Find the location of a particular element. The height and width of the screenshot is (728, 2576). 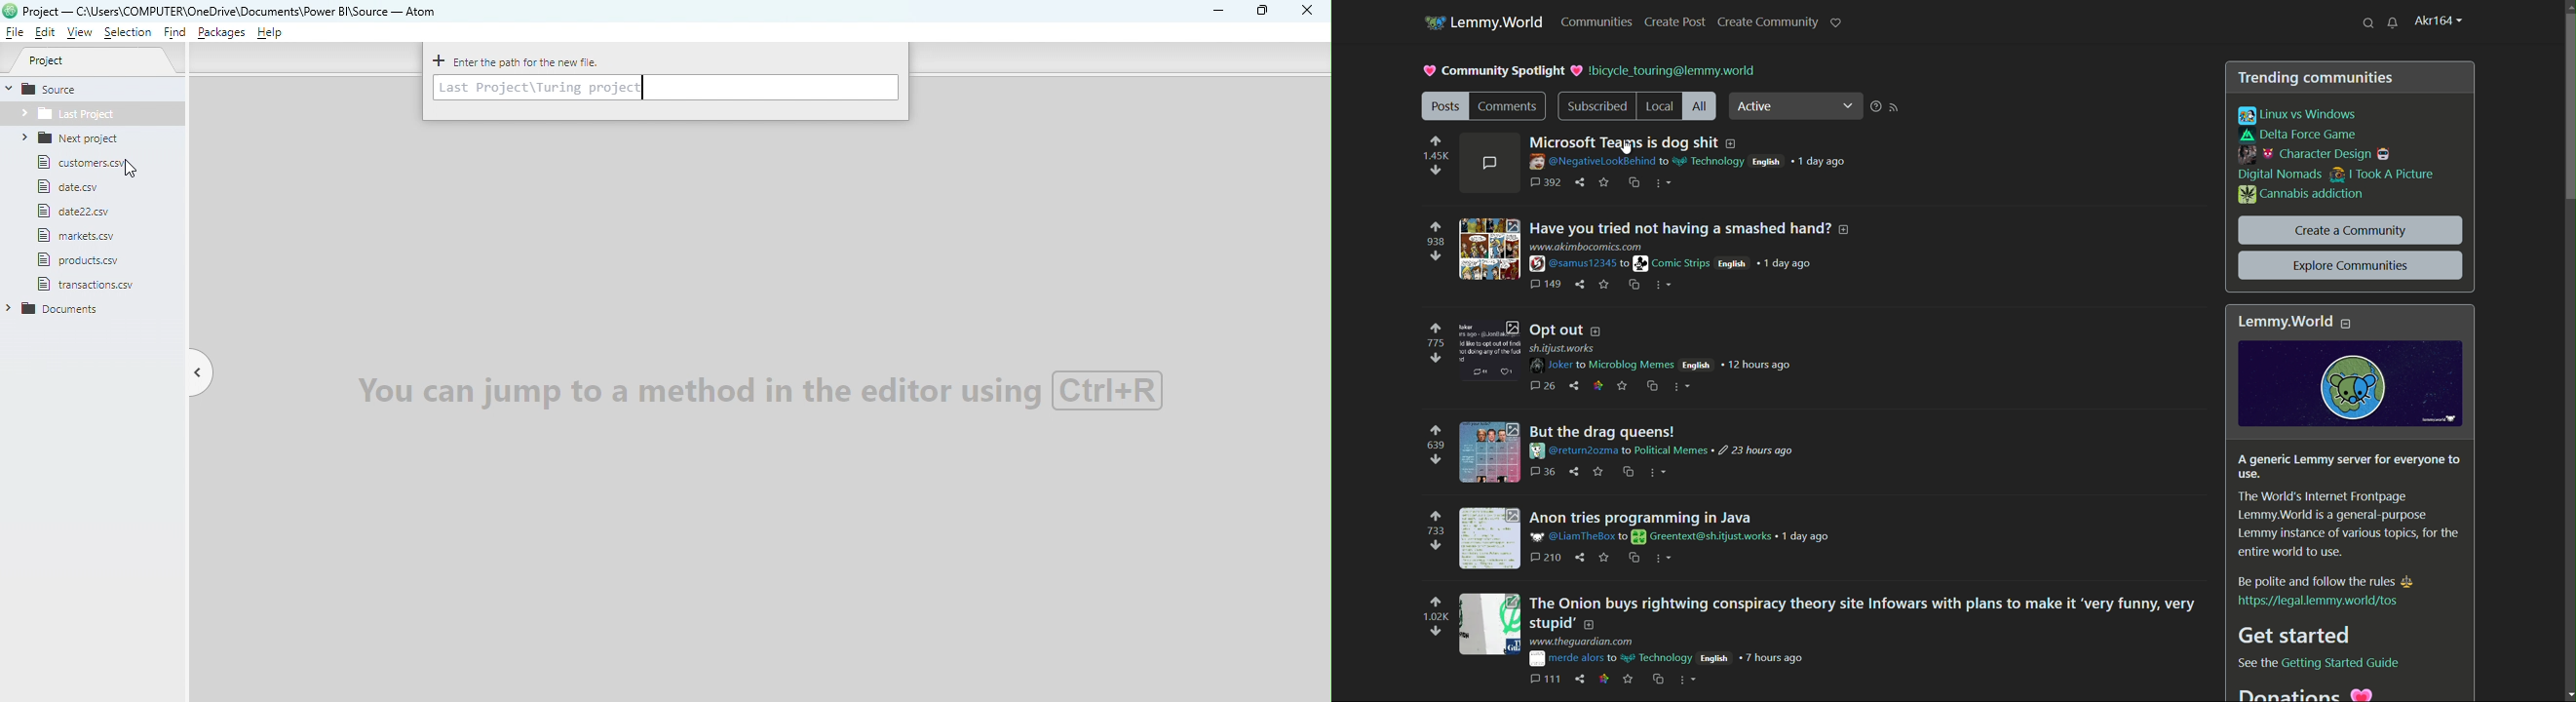

link is located at coordinates (2316, 662).